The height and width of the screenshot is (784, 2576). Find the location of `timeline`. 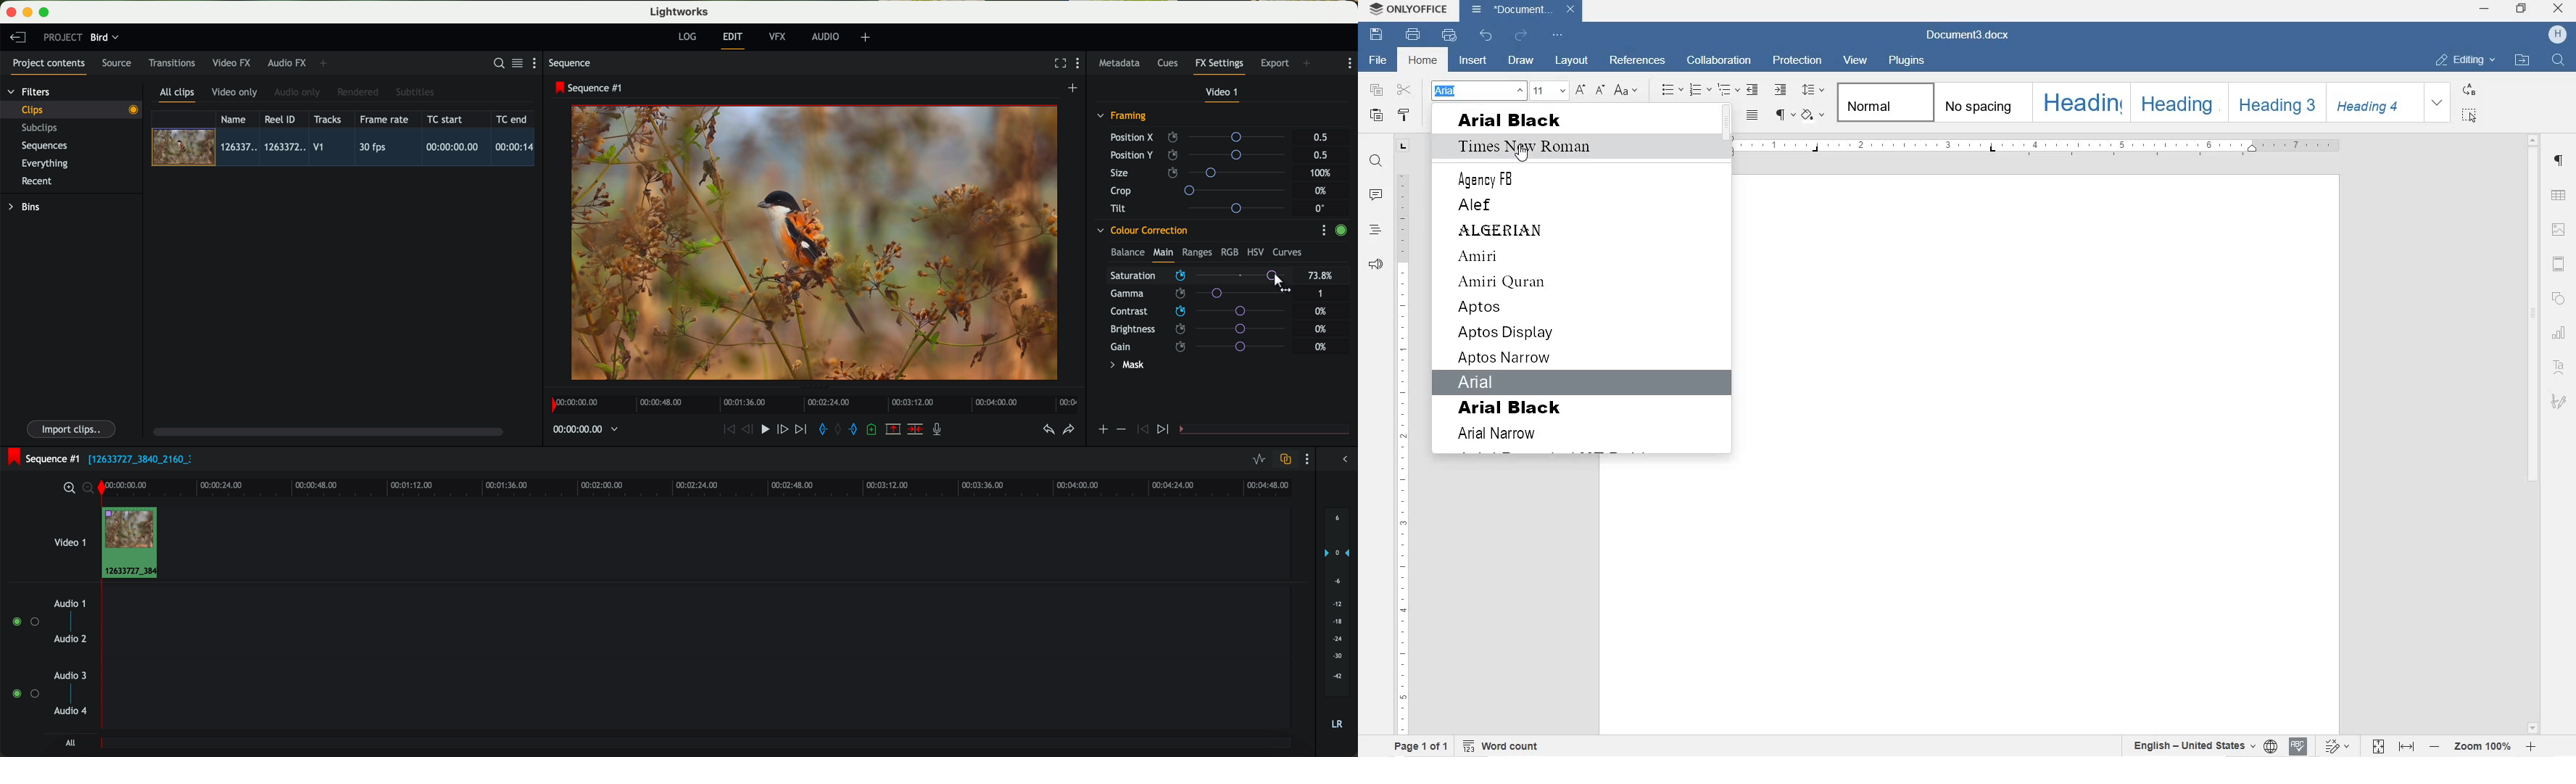

timeline is located at coordinates (725, 486).